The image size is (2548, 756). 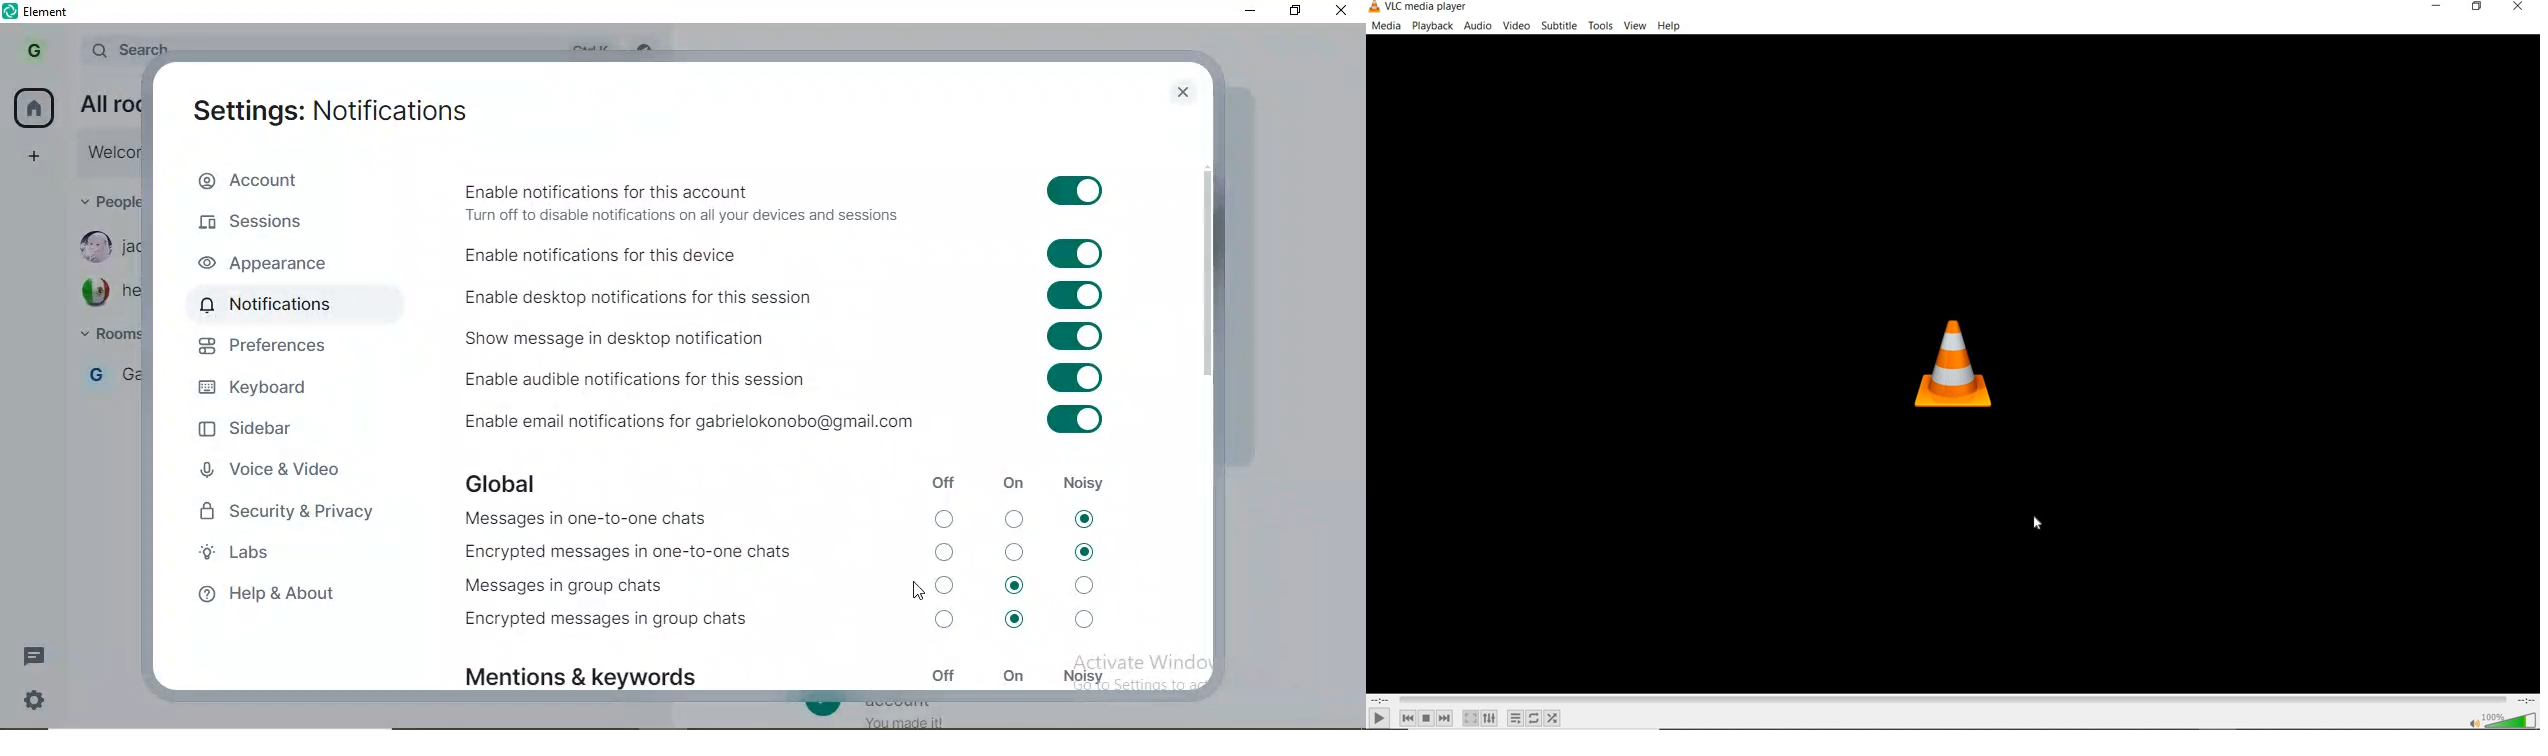 I want to click on gabby's room, so click(x=113, y=374).